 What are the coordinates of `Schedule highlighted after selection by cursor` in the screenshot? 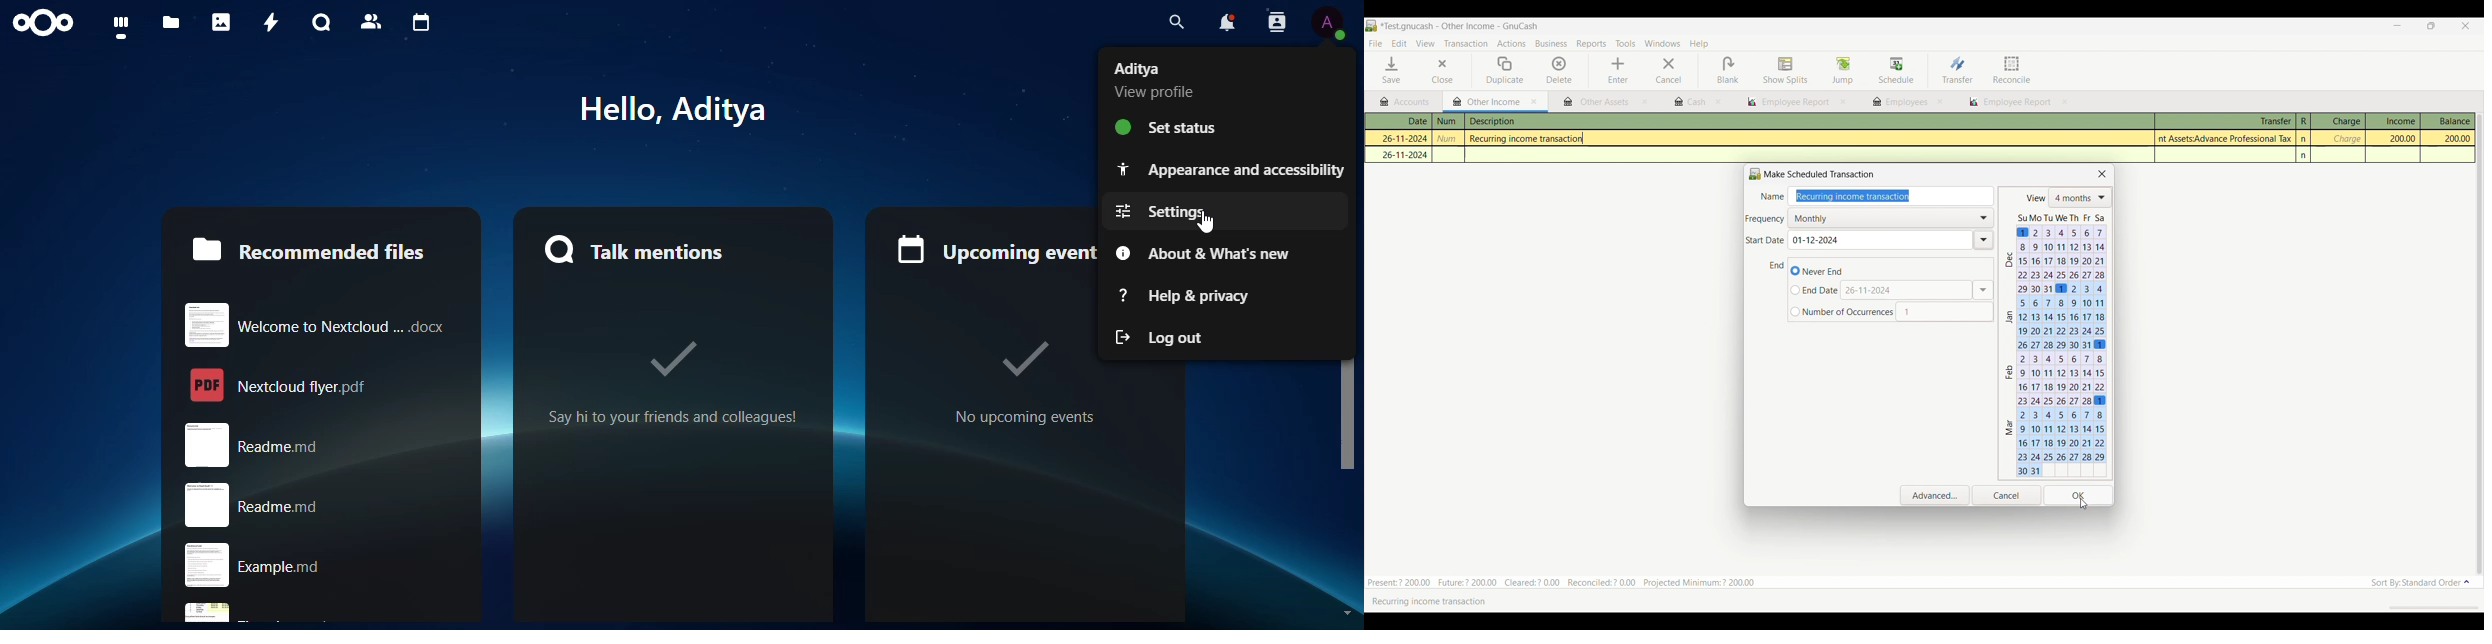 It's located at (1897, 71).